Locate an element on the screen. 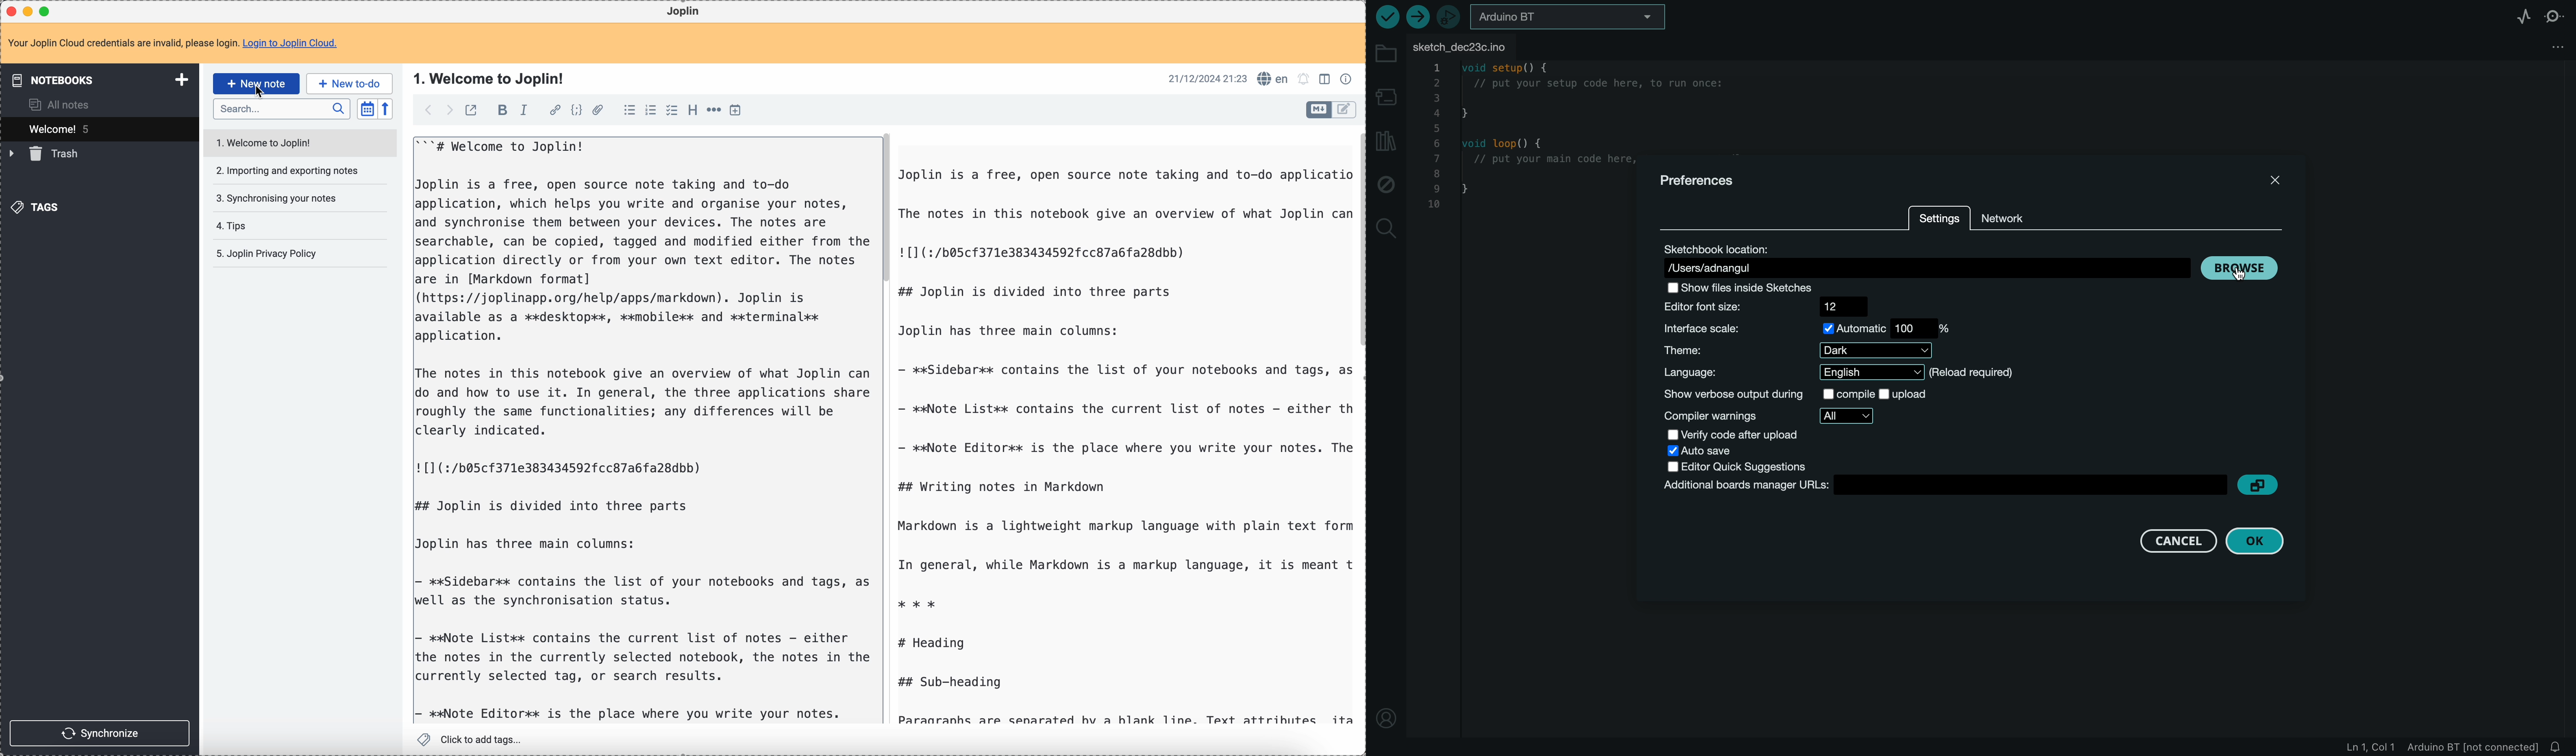  toggle external editing is located at coordinates (470, 110).